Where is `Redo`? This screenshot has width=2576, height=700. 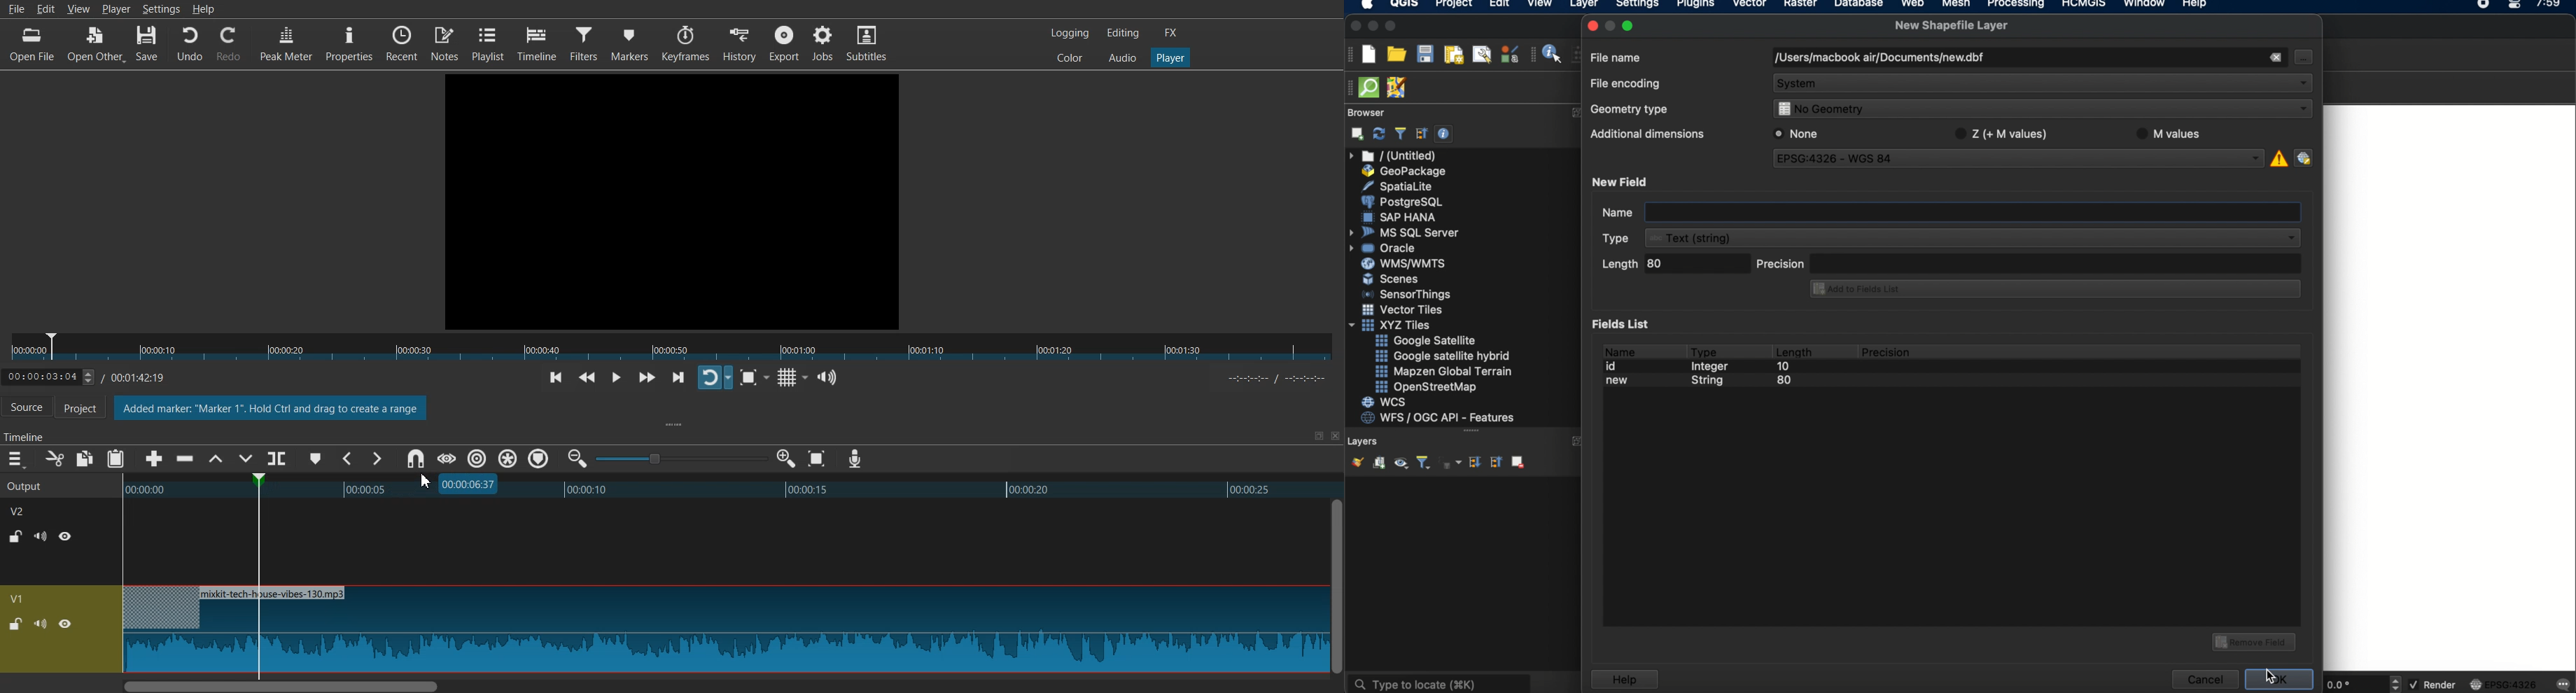
Redo is located at coordinates (229, 44).